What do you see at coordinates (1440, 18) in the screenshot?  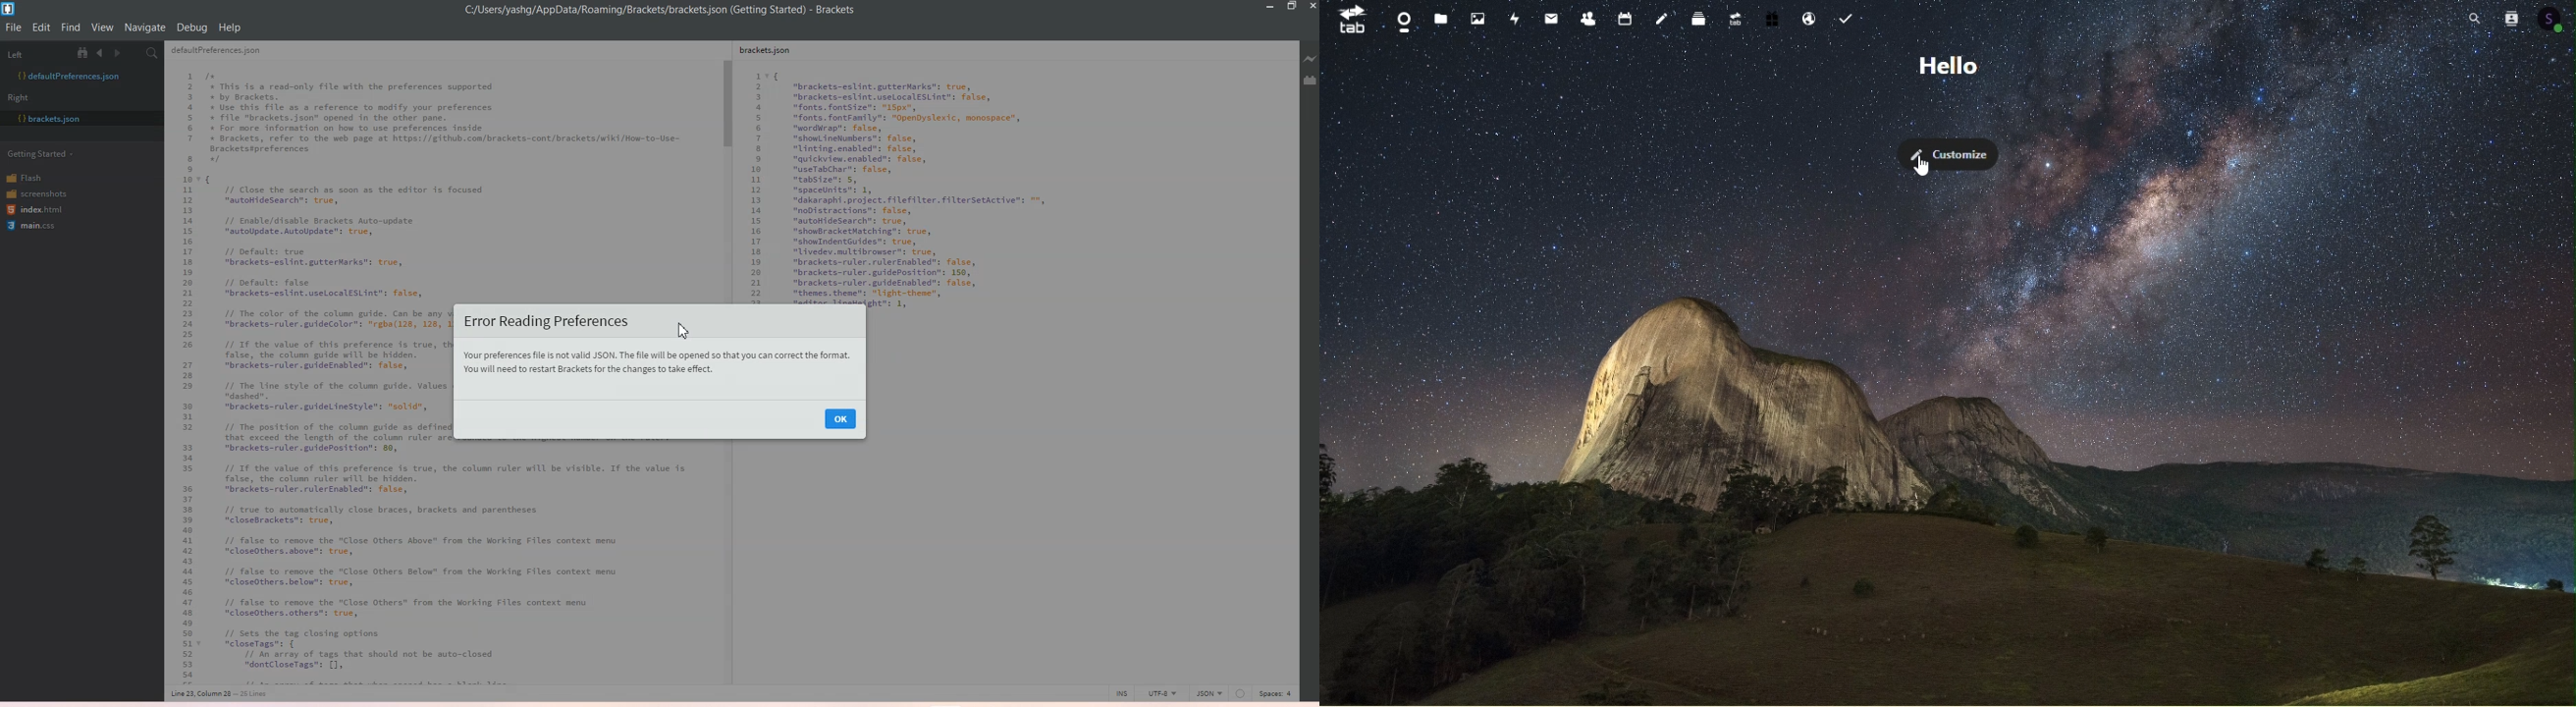 I see `Files` at bounding box center [1440, 18].